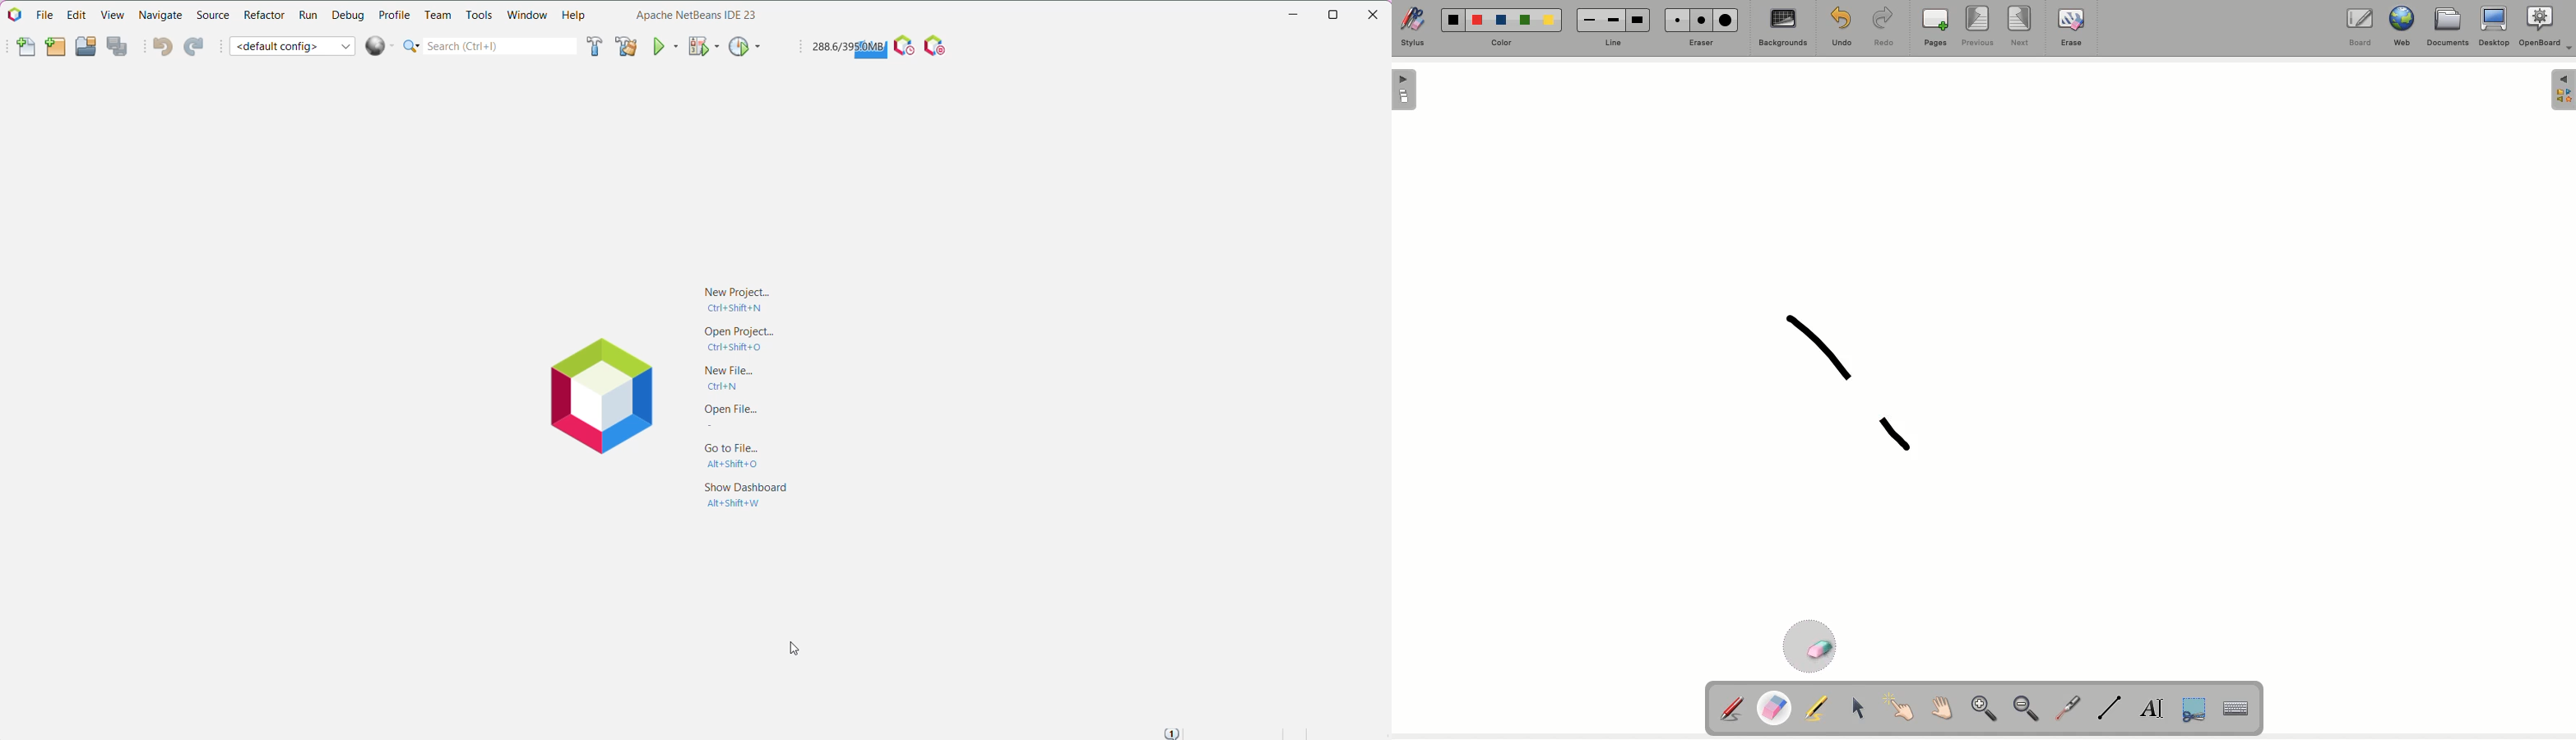 Image resolution: width=2576 pixels, height=756 pixels. What do you see at coordinates (1703, 21) in the screenshot?
I see `Medium` at bounding box center [1703, 21].